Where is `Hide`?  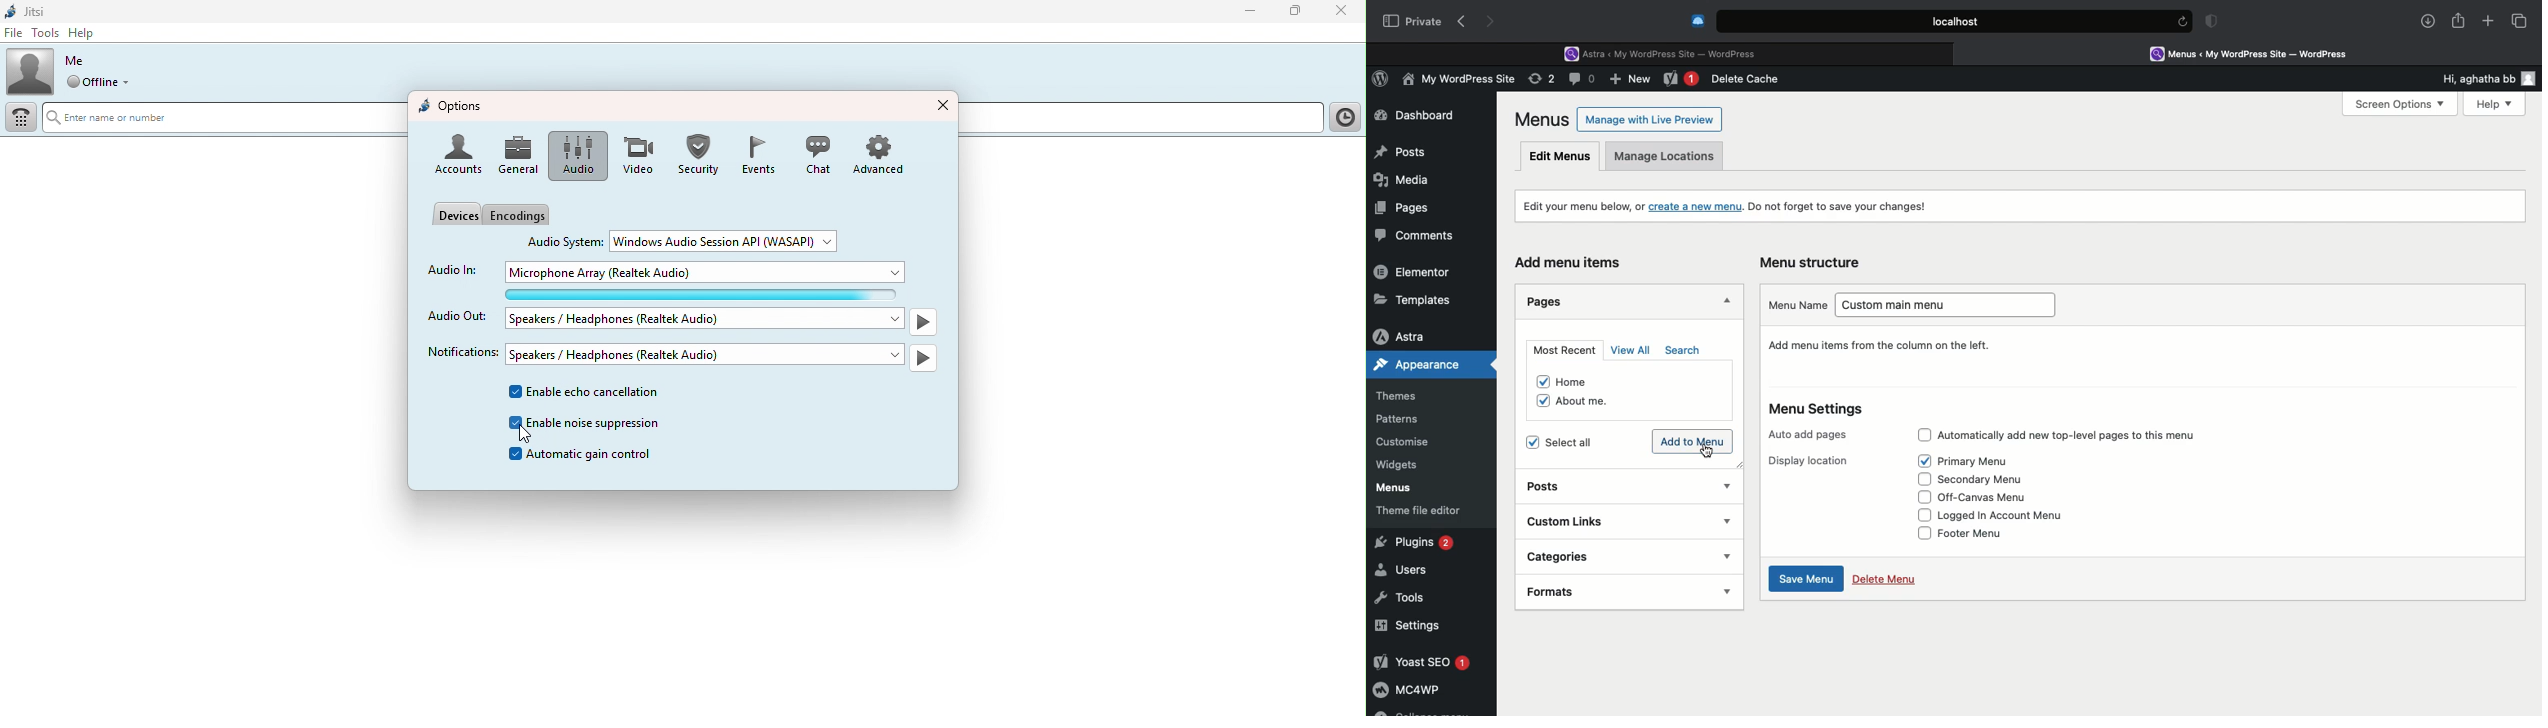 Hide is located at coordinates (1725, 302).